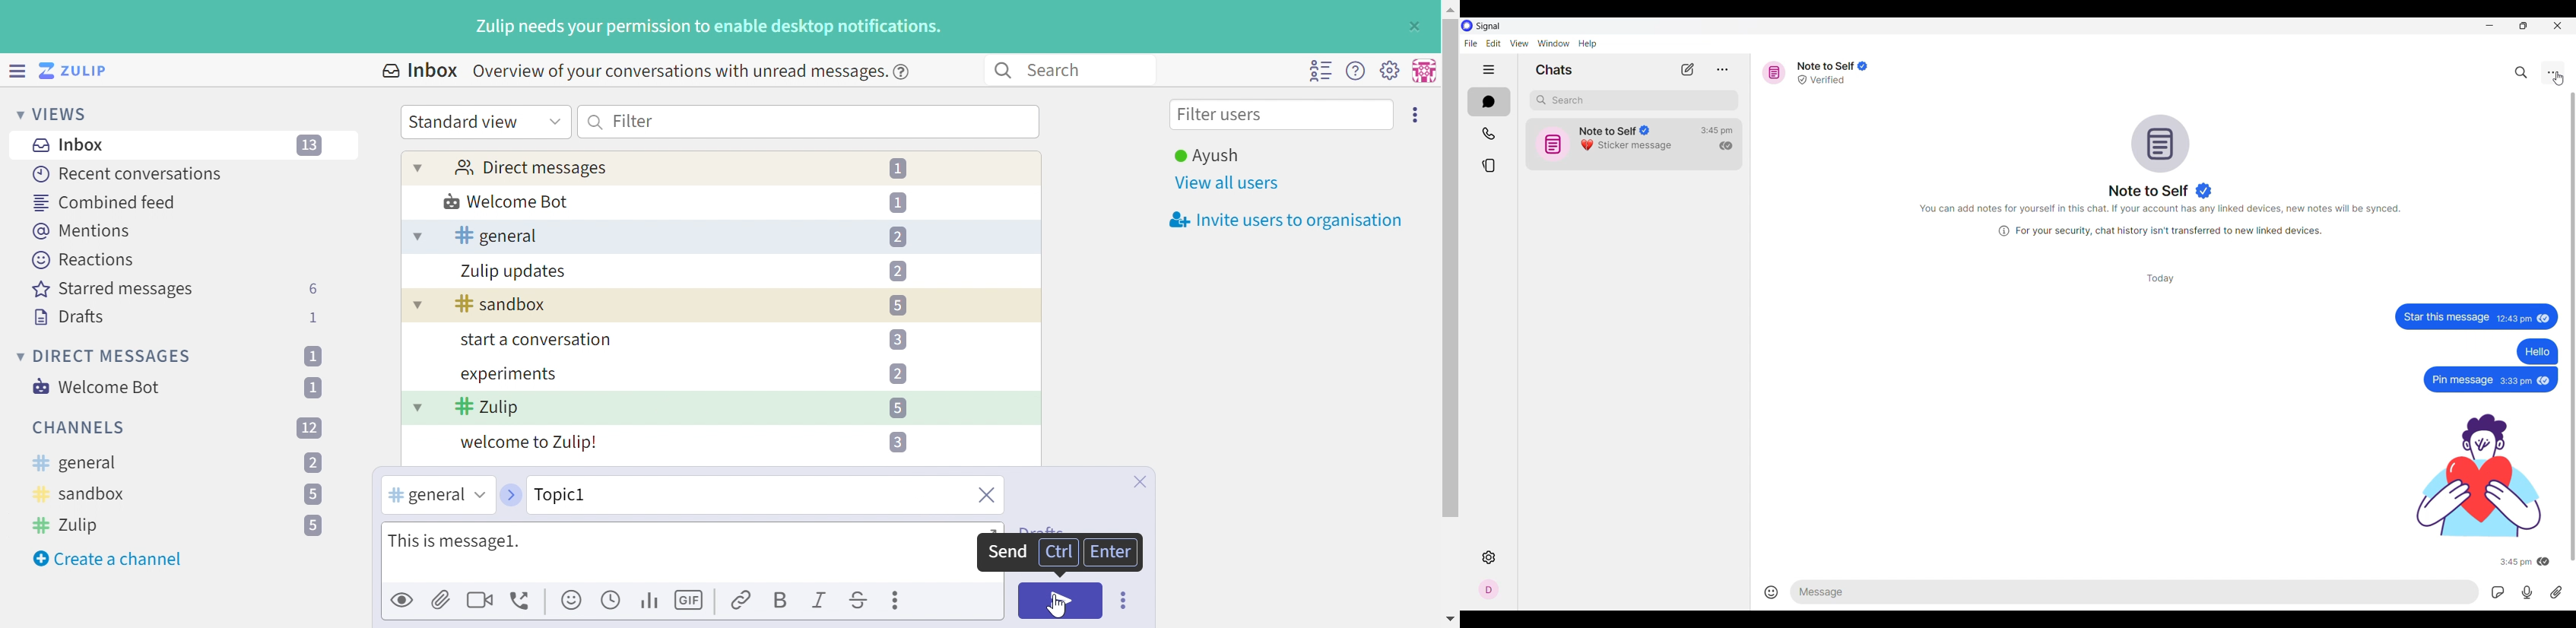  I want to click on Show/Hide left side pane, so click(1488, 69).